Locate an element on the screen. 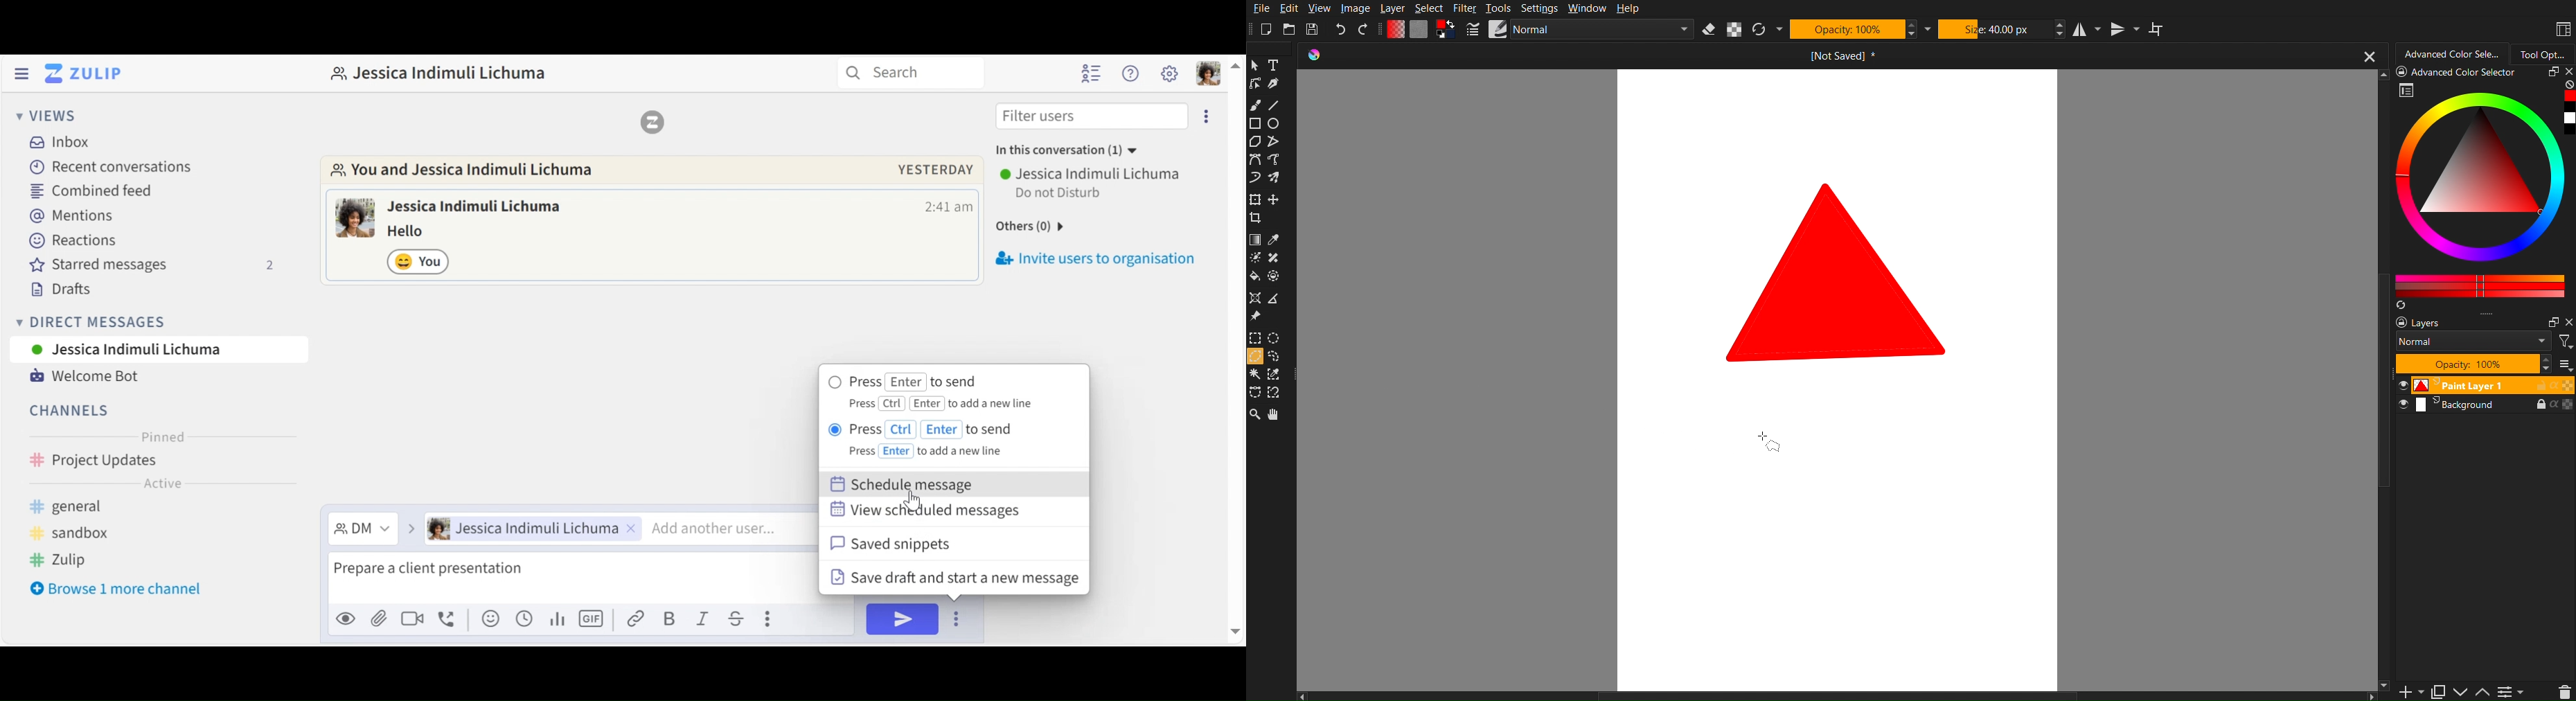  Messages is located at coordinates (415, 232).